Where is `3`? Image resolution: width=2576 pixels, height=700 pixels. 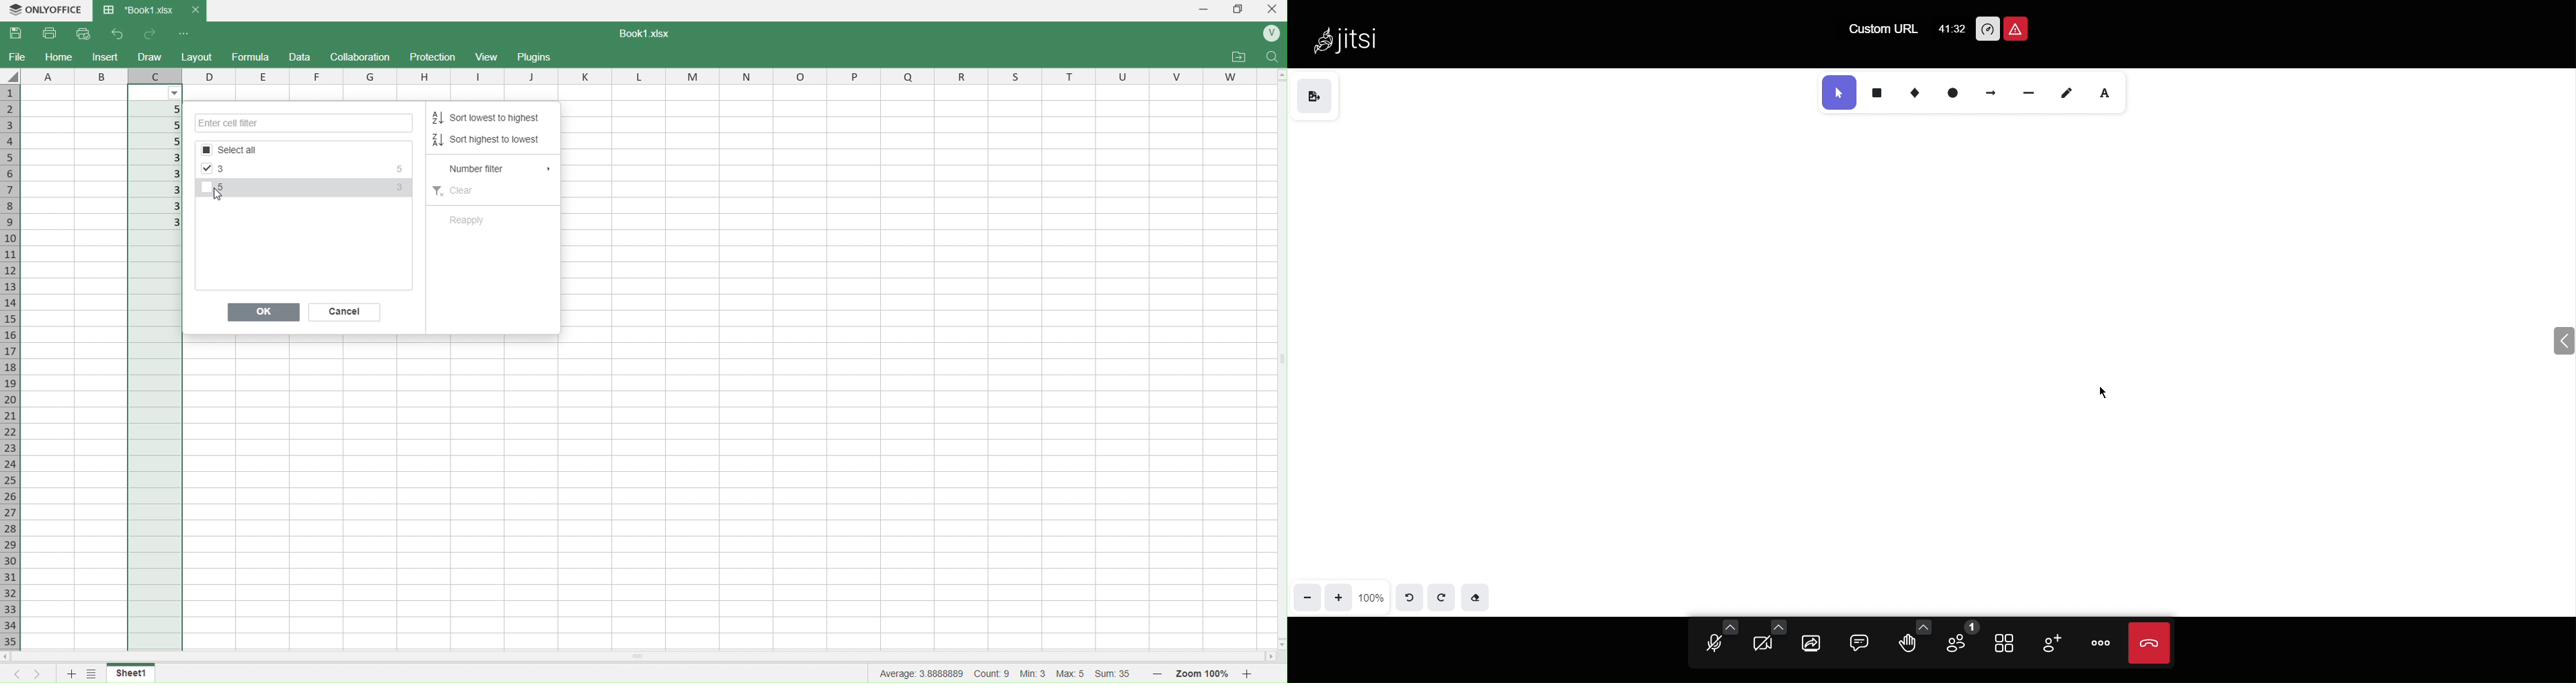 3 is located at coordinates (155, 173).